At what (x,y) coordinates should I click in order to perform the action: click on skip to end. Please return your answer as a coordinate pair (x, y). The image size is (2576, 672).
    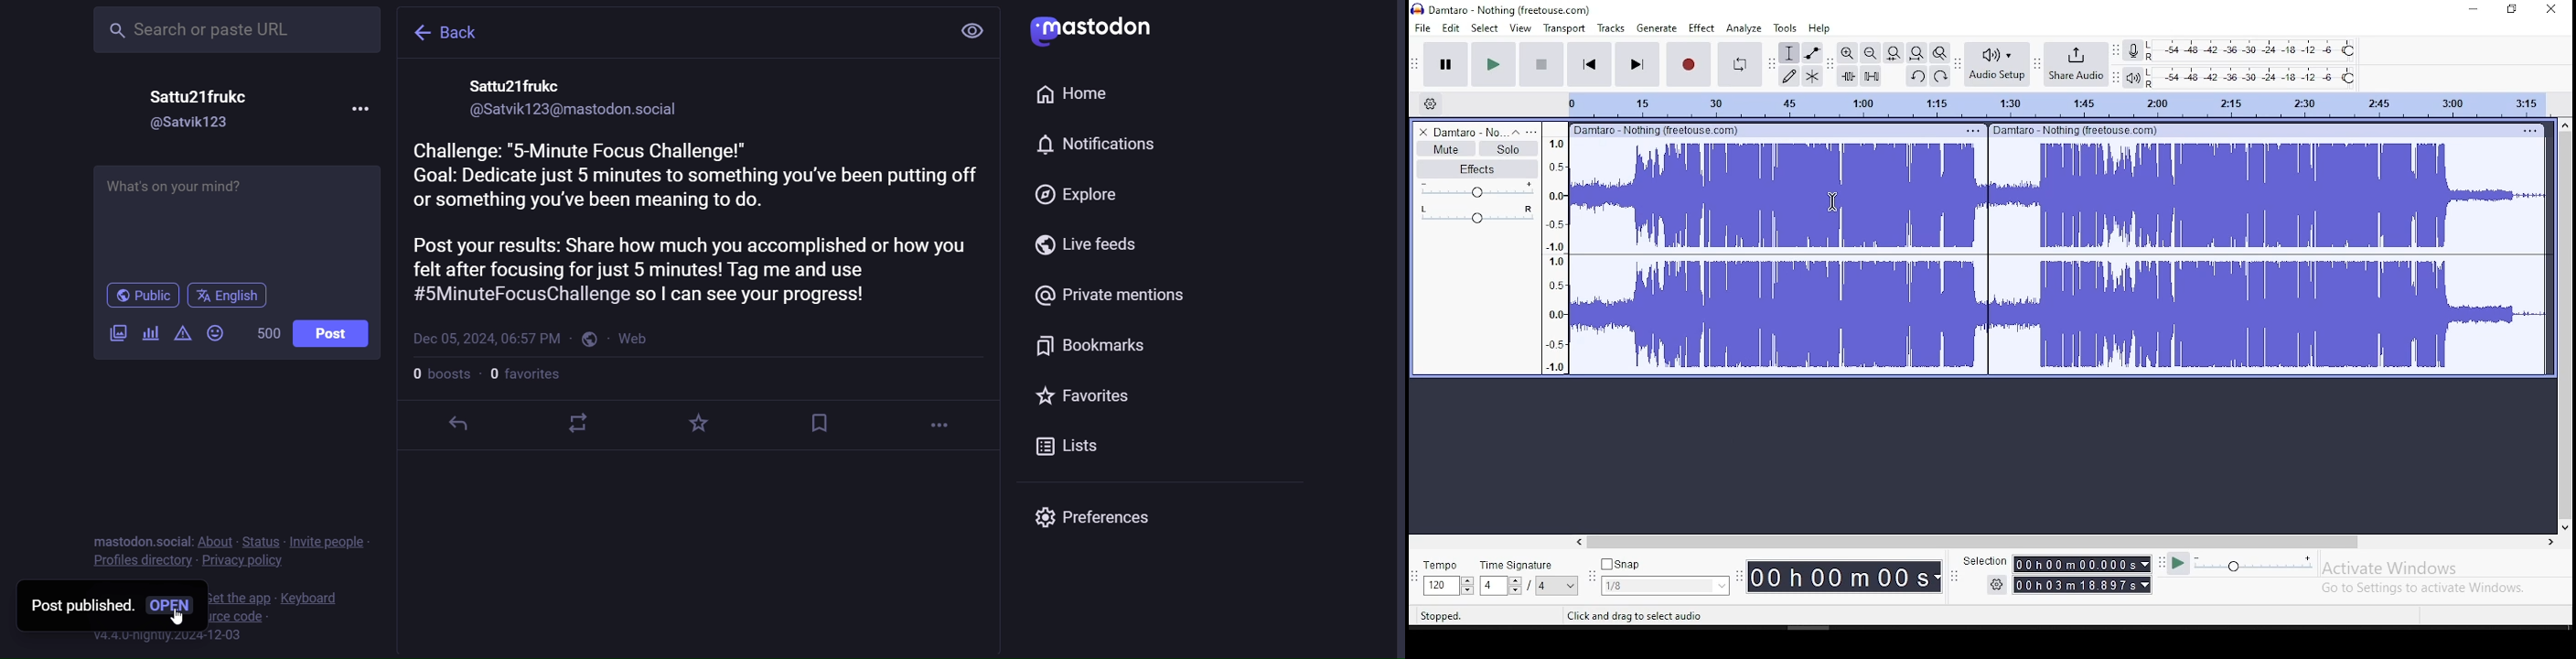
    Looking at the image, I should click on (1636, 63).